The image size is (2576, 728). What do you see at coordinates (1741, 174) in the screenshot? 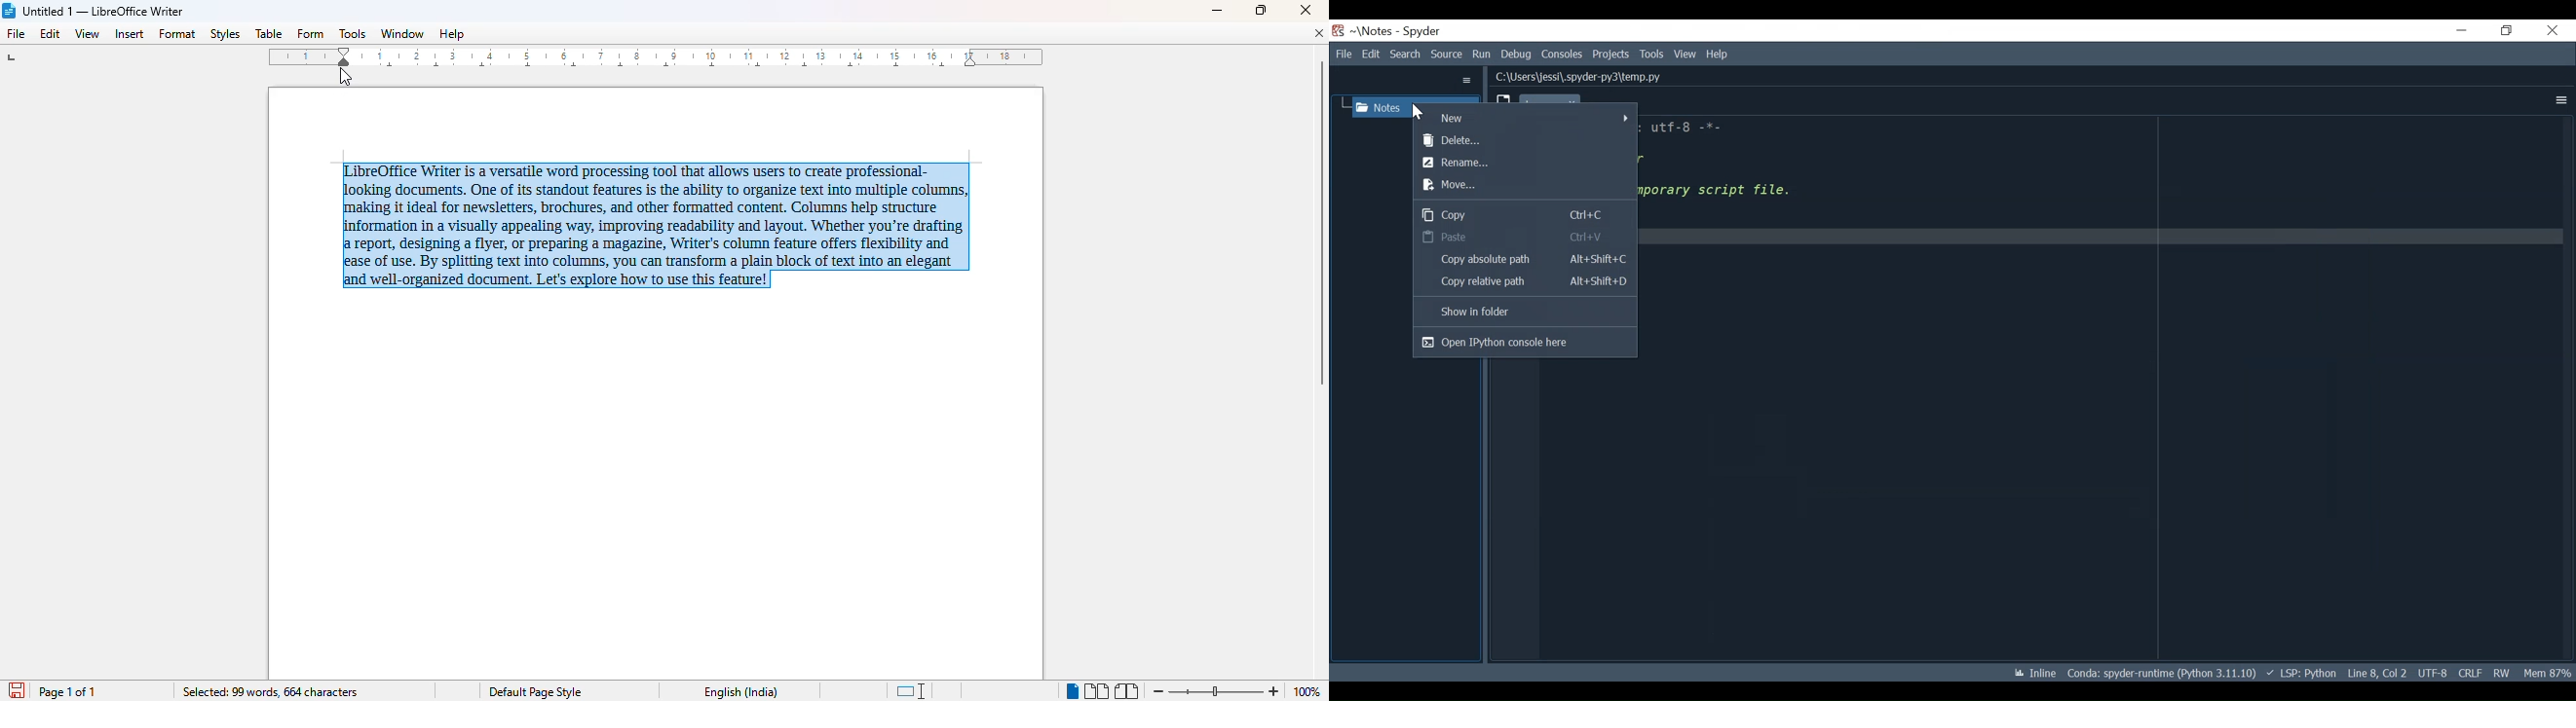
I see `utf-8   temporary script file.` at bounding box center [1741, 174].